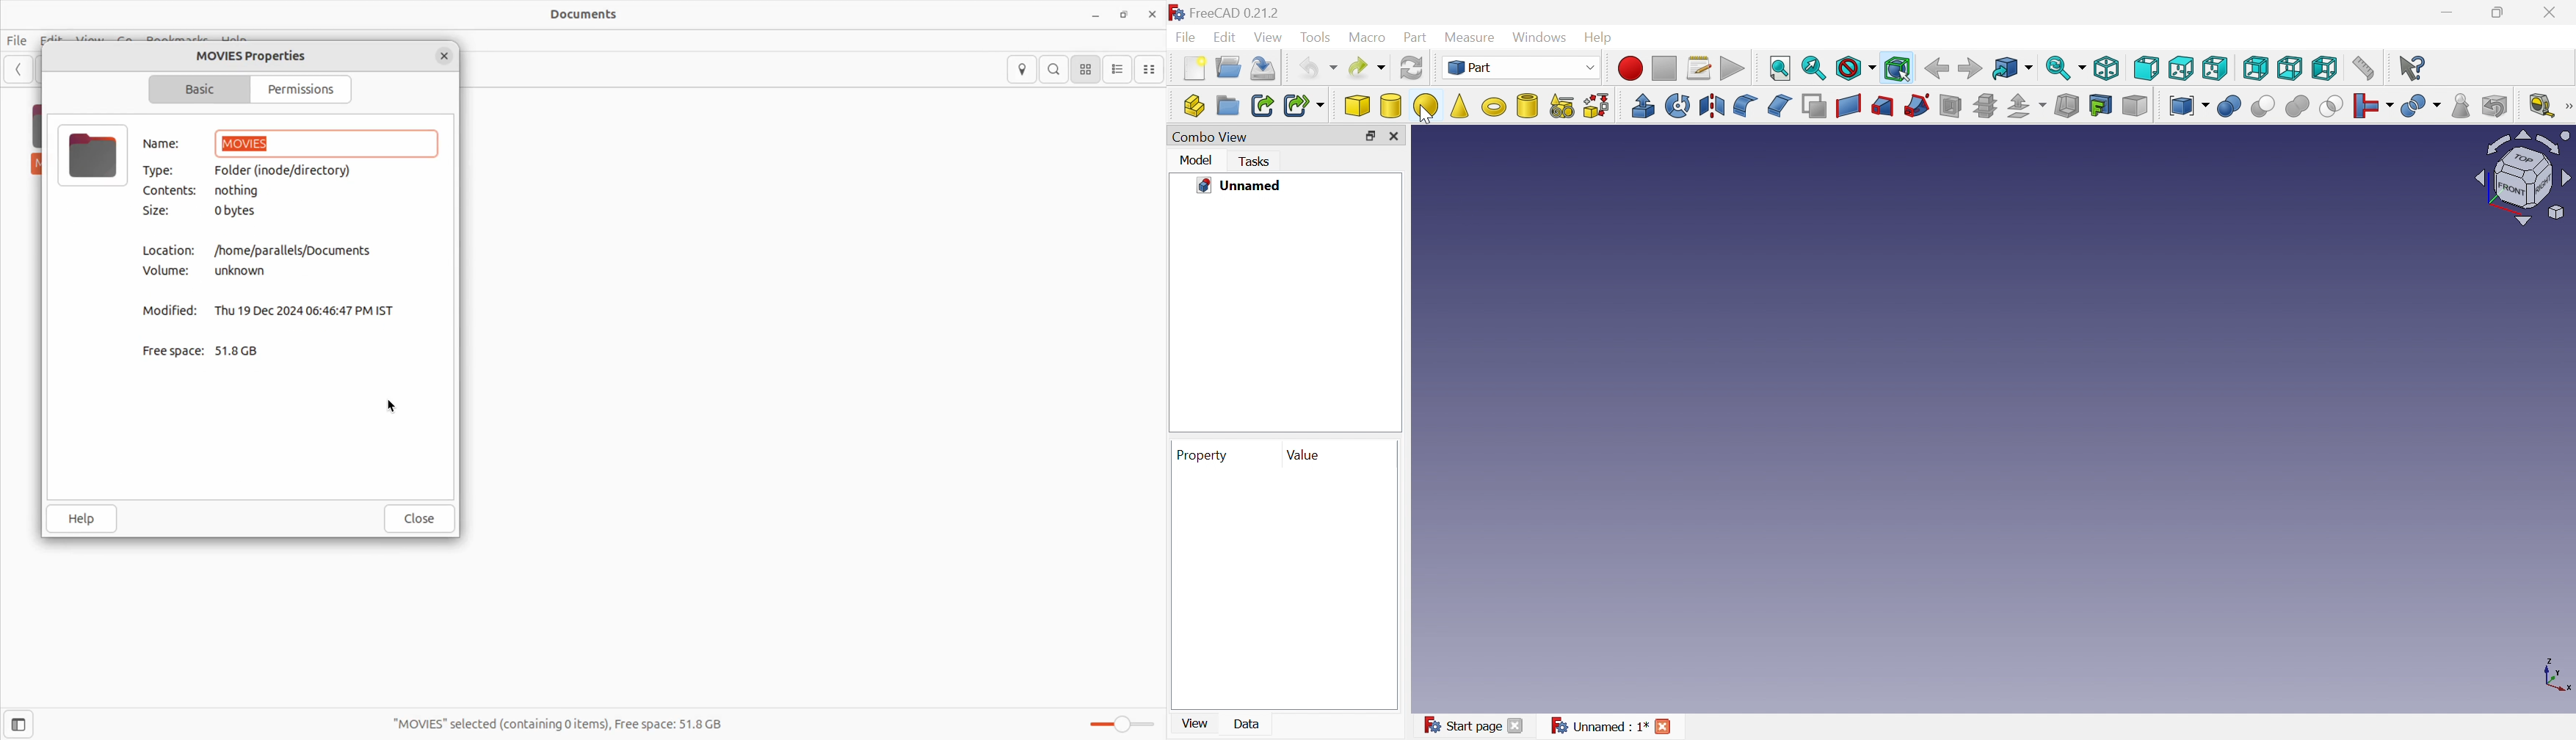  What do you see at coordinates (1781, 67) in the screenshot?
I see `Fit all` at bounding box center [1781, 67].